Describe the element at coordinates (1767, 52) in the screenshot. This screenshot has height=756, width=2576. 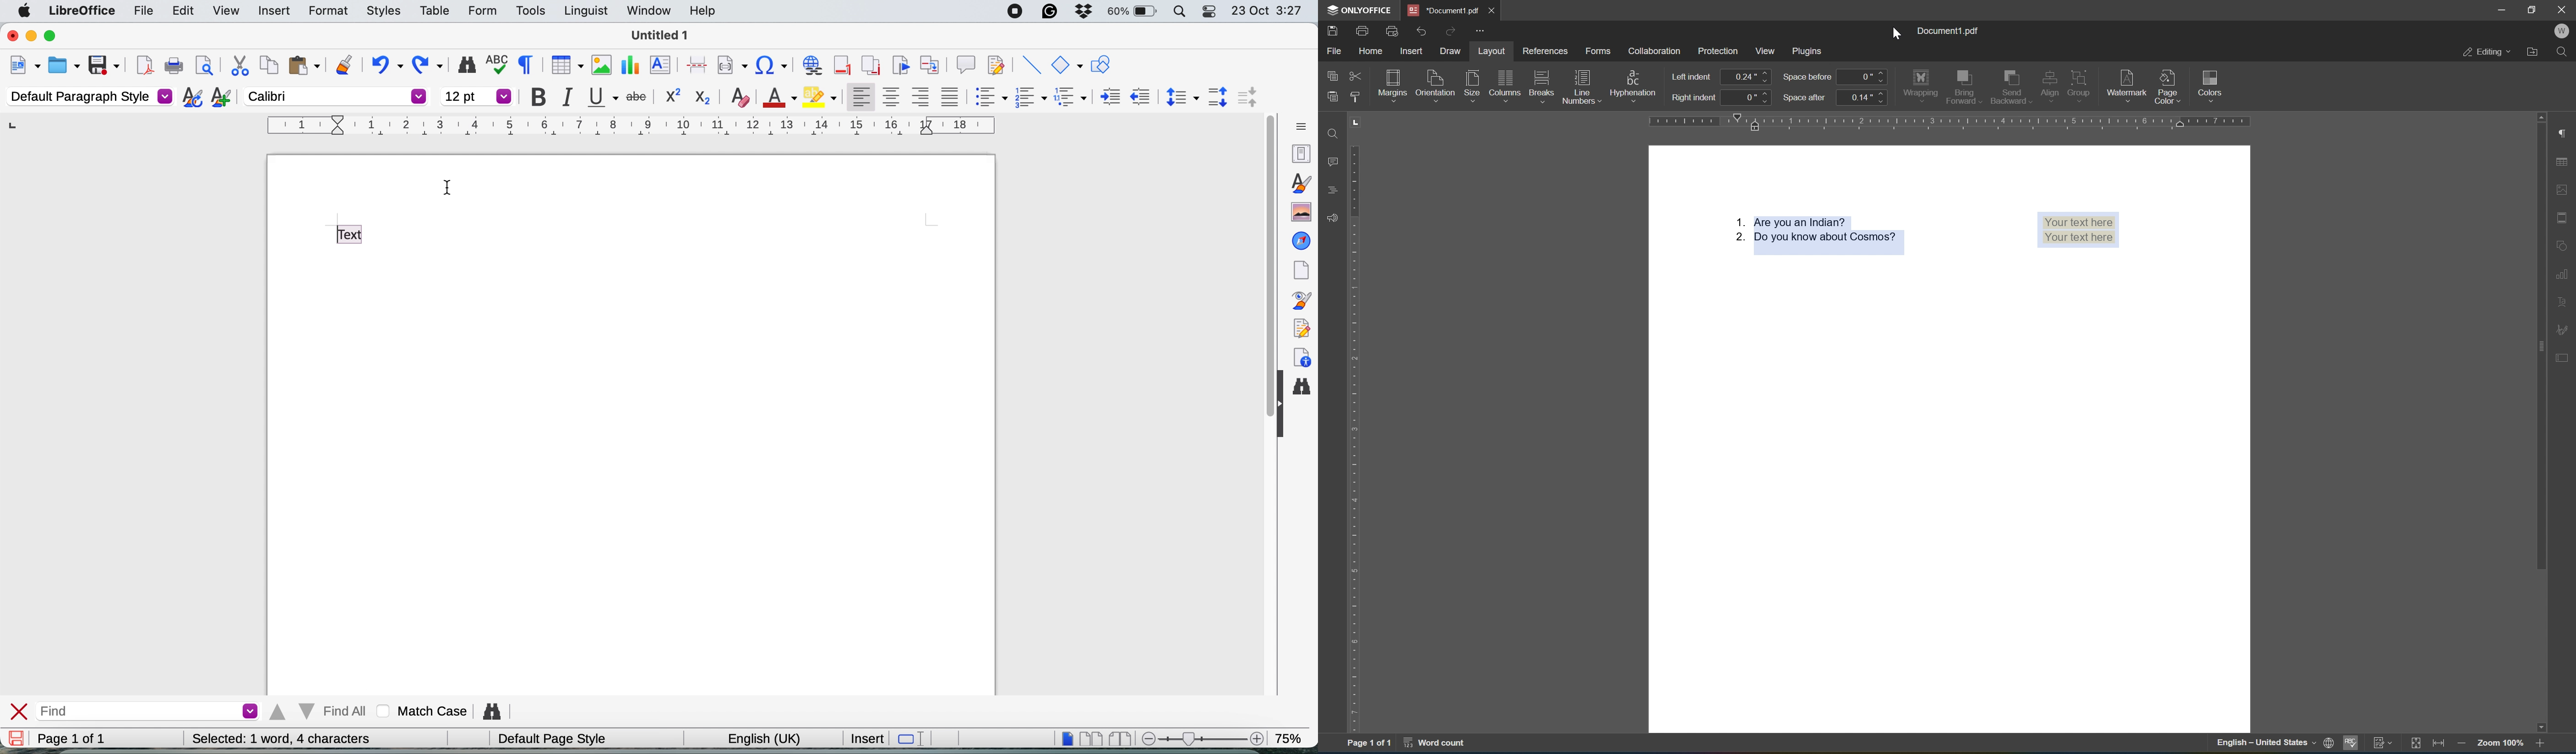
I see `view` at that location.